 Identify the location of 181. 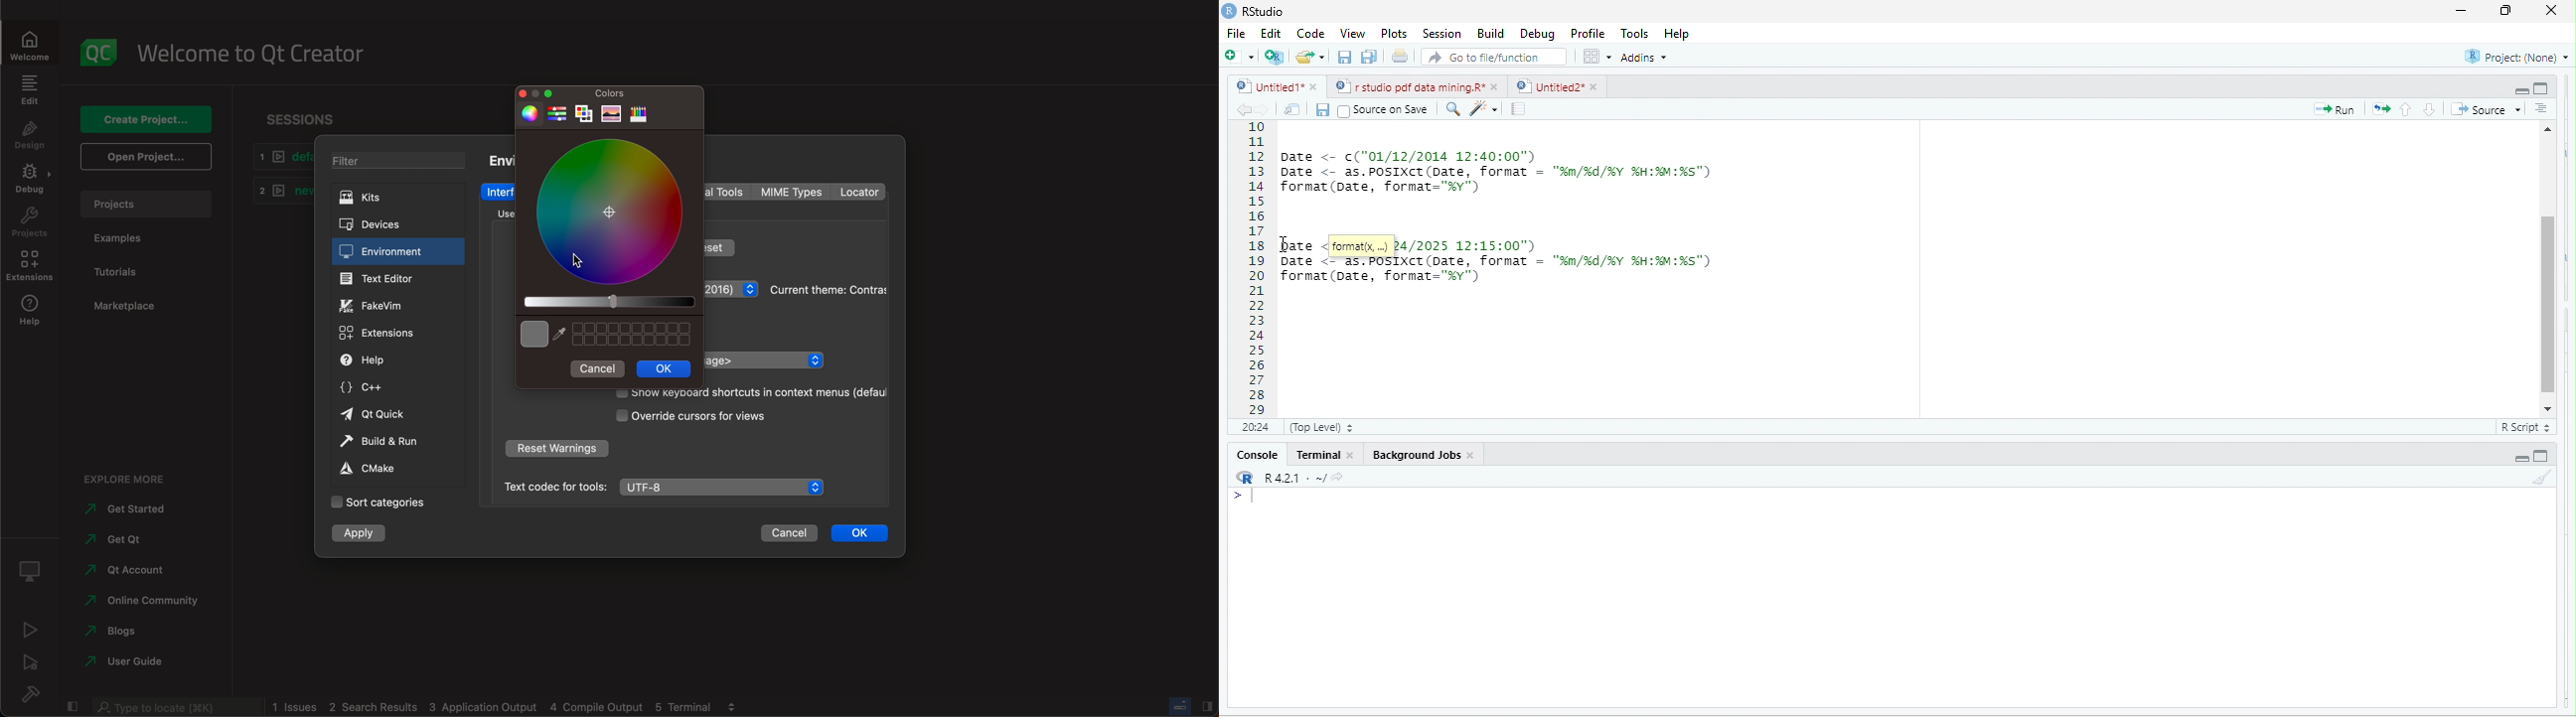
(1254, 428).